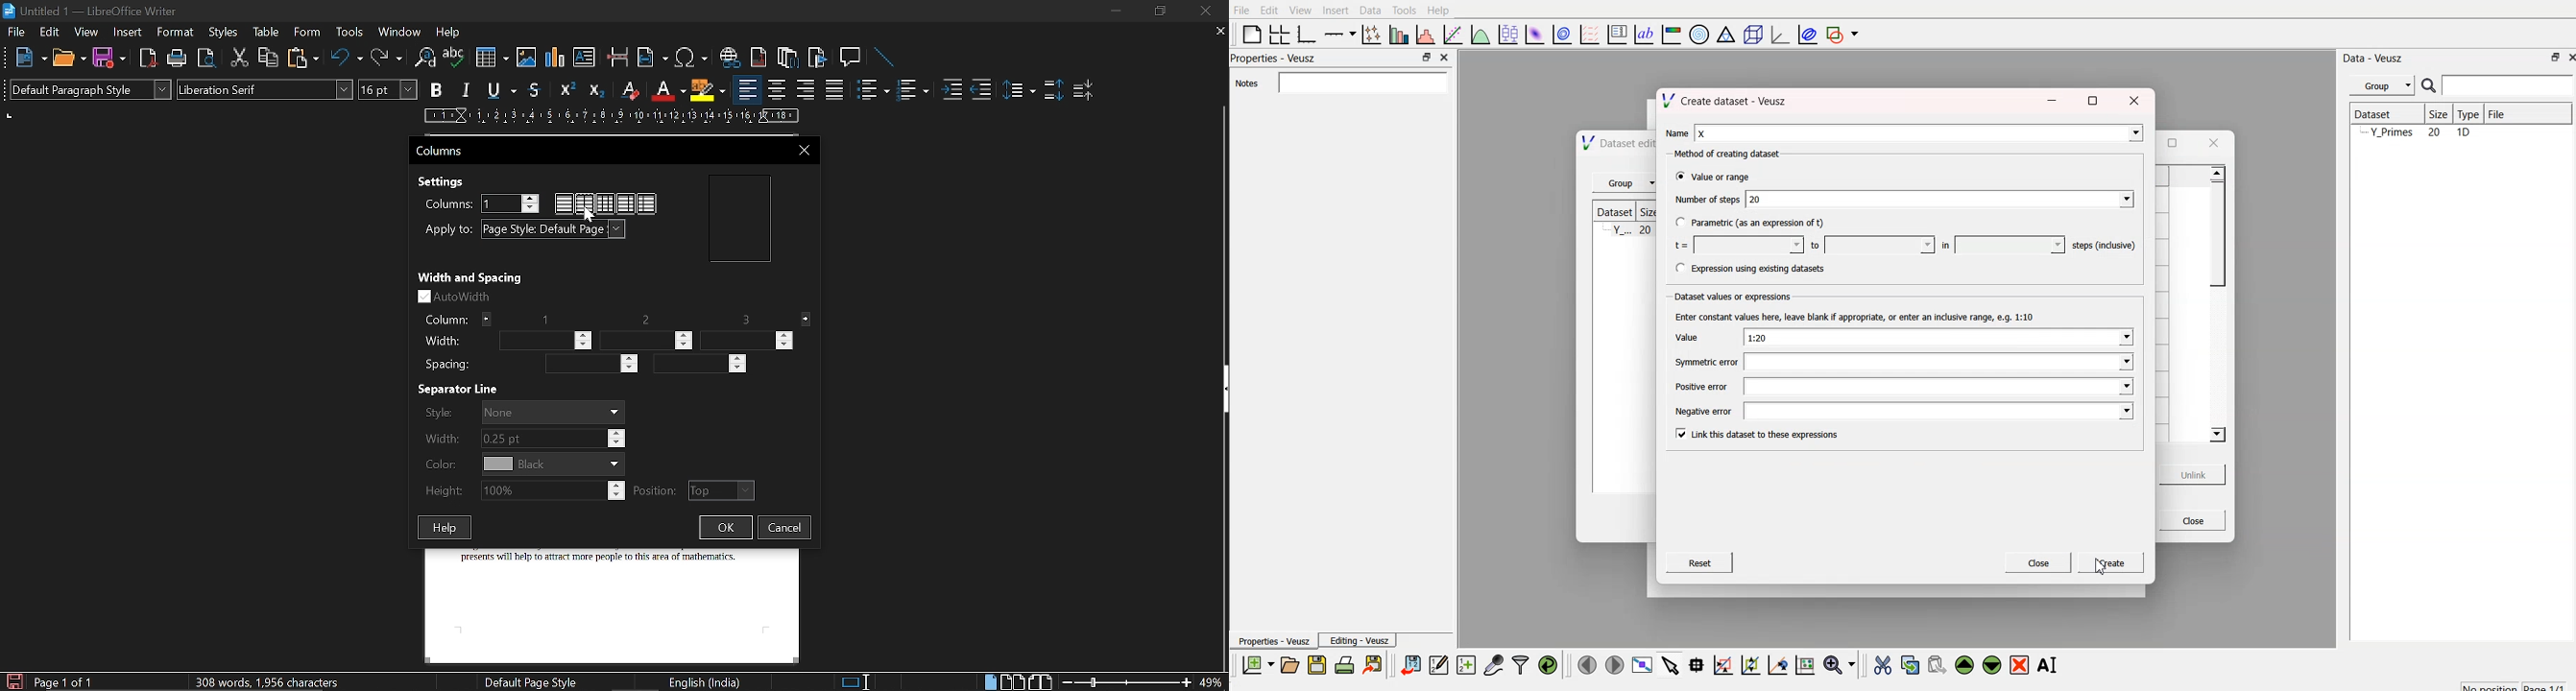 The width and height of the screenshot is (2576, 700). What do you see at coordinates (590, 216) in the screenshot?
I see `cursor` at bounding box center [590, 216].